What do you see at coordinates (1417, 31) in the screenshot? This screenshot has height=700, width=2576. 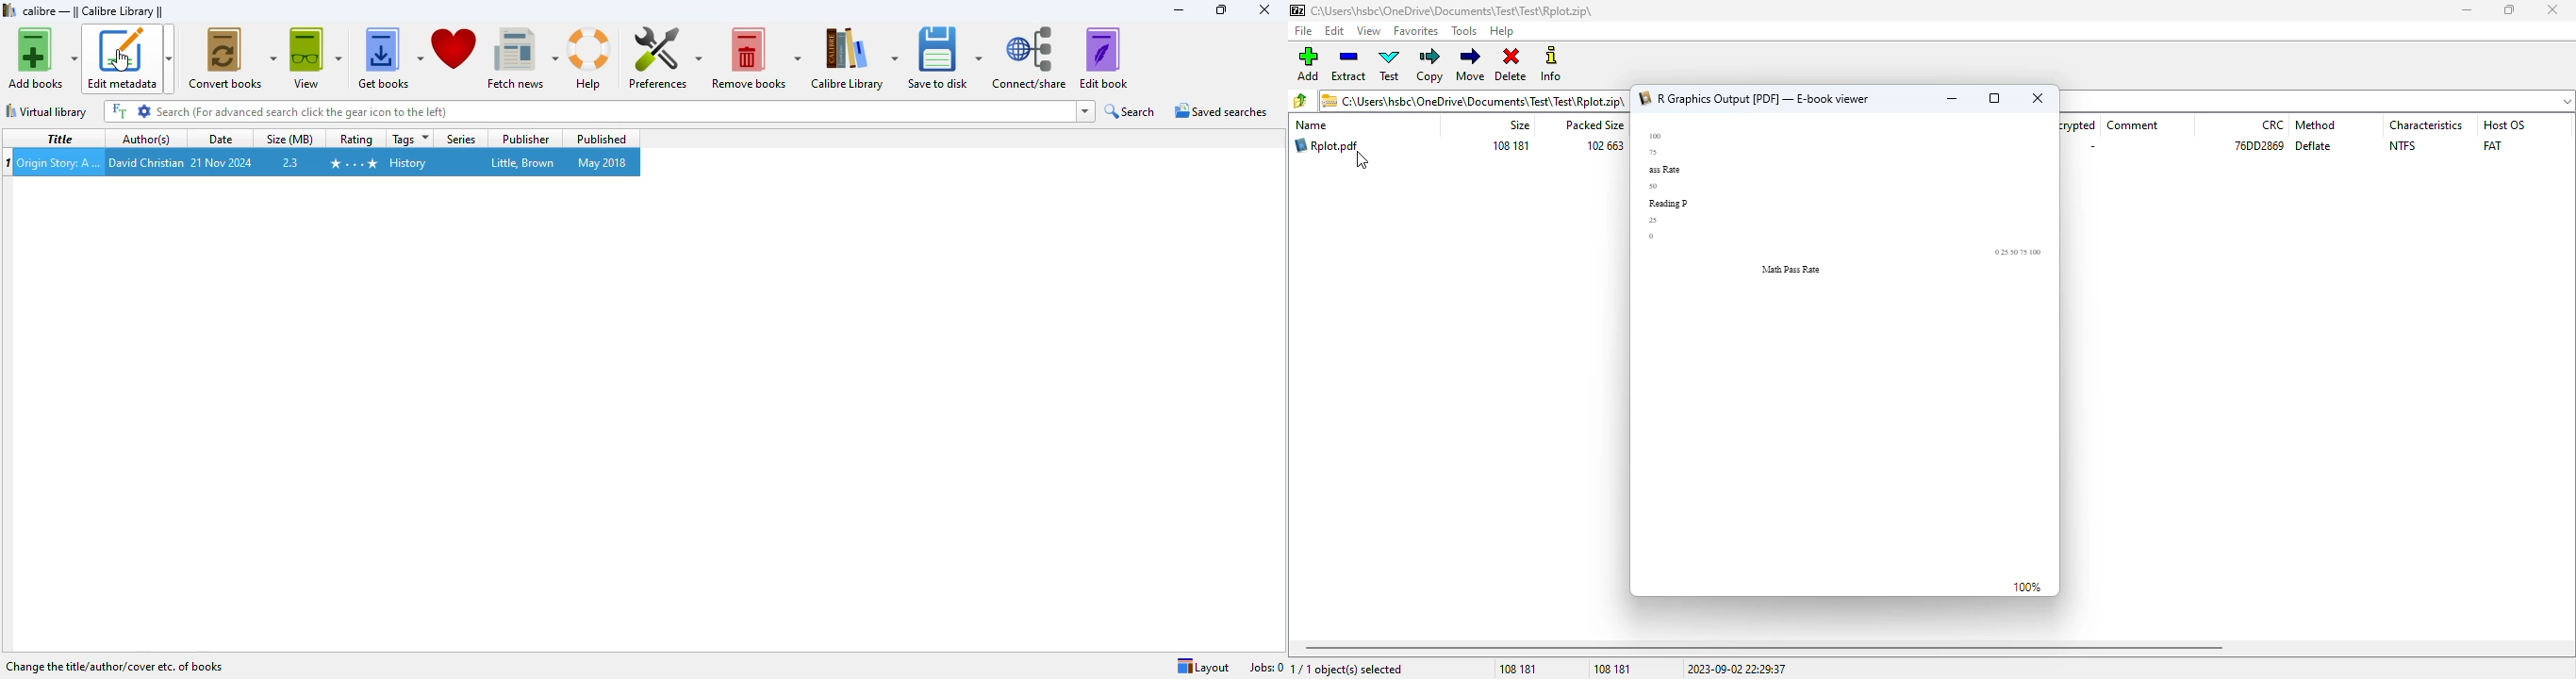 I see `favorites` at bounding box center [1417, 31].